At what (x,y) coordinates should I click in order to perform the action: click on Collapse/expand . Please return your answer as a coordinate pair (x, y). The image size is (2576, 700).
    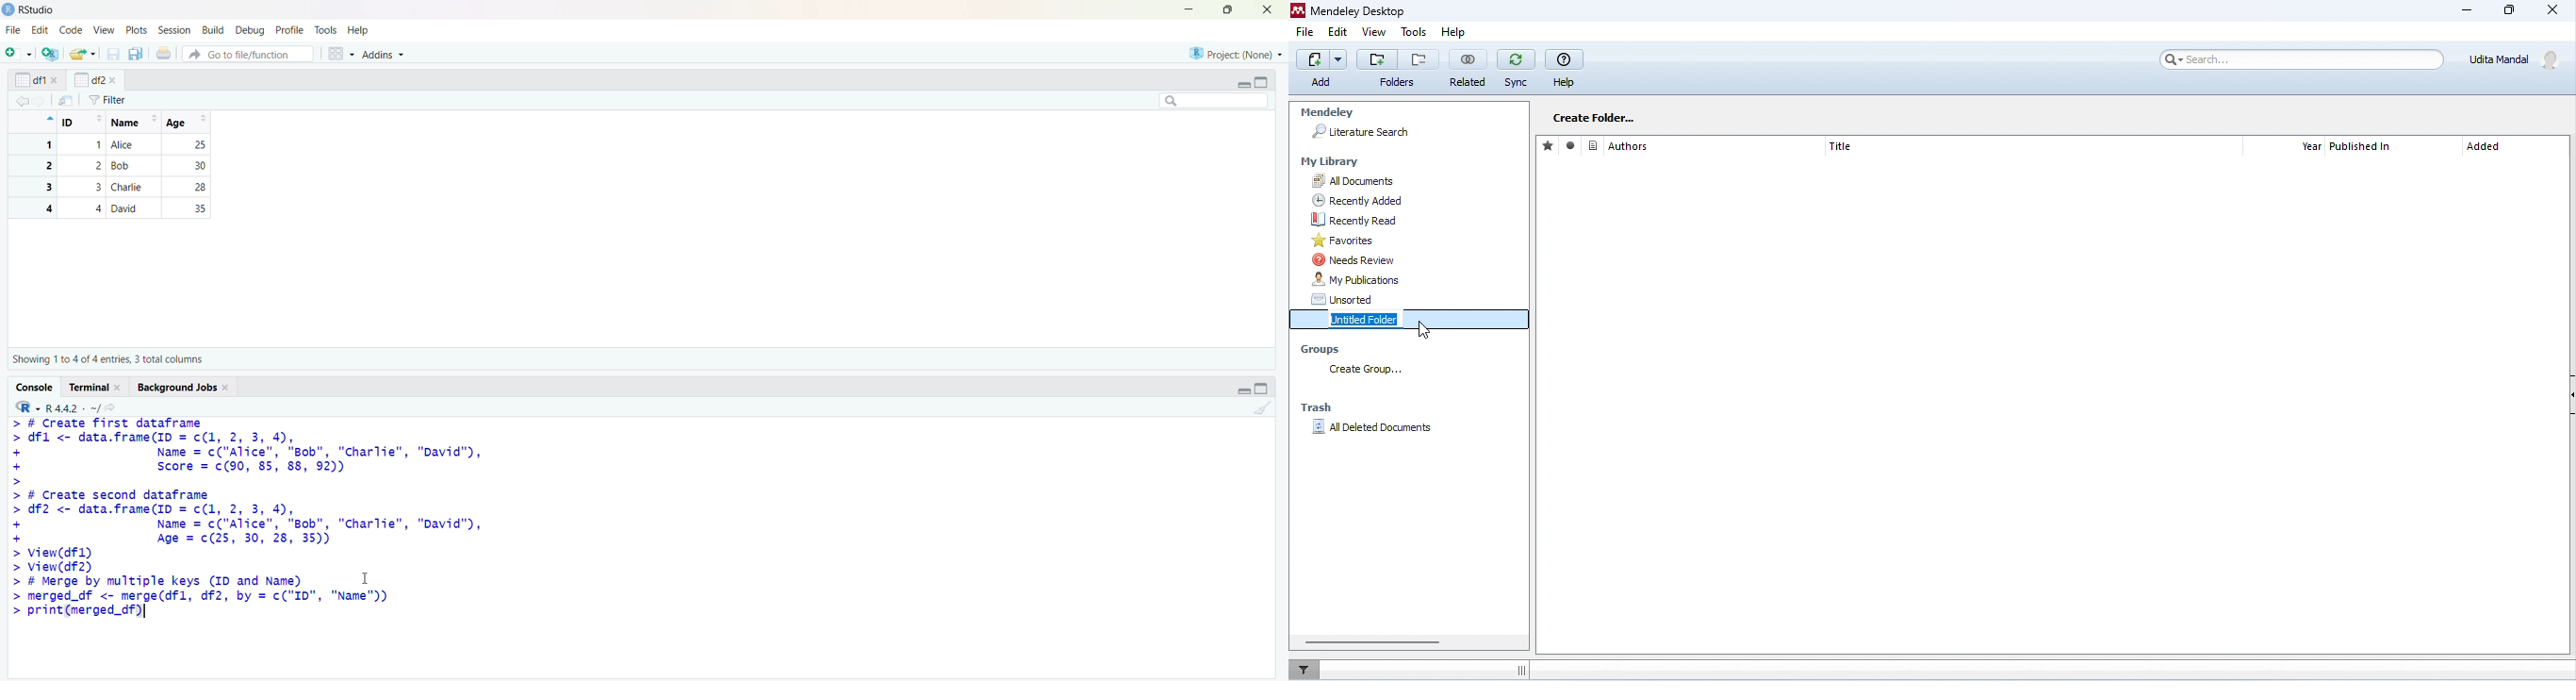
    Looking at the image, I should click on (1243, 85).